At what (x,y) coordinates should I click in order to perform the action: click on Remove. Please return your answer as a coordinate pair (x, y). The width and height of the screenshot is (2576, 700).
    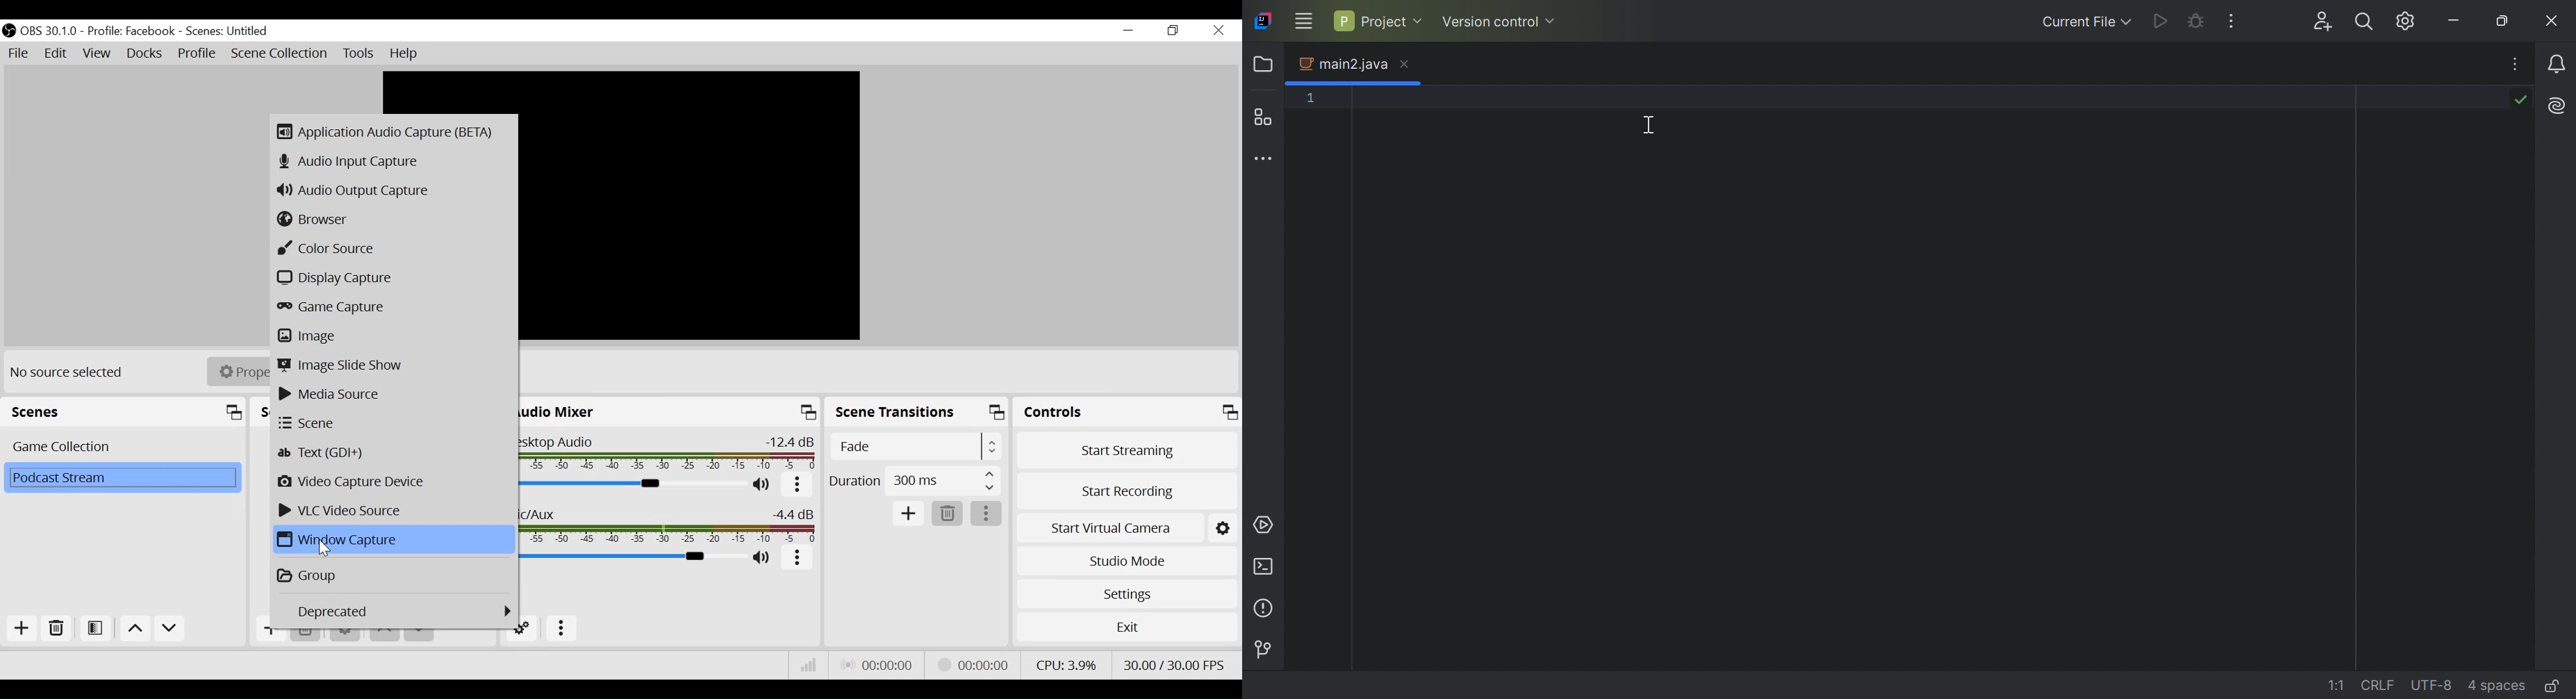
    Looking at the image, I should click on (947, 513).